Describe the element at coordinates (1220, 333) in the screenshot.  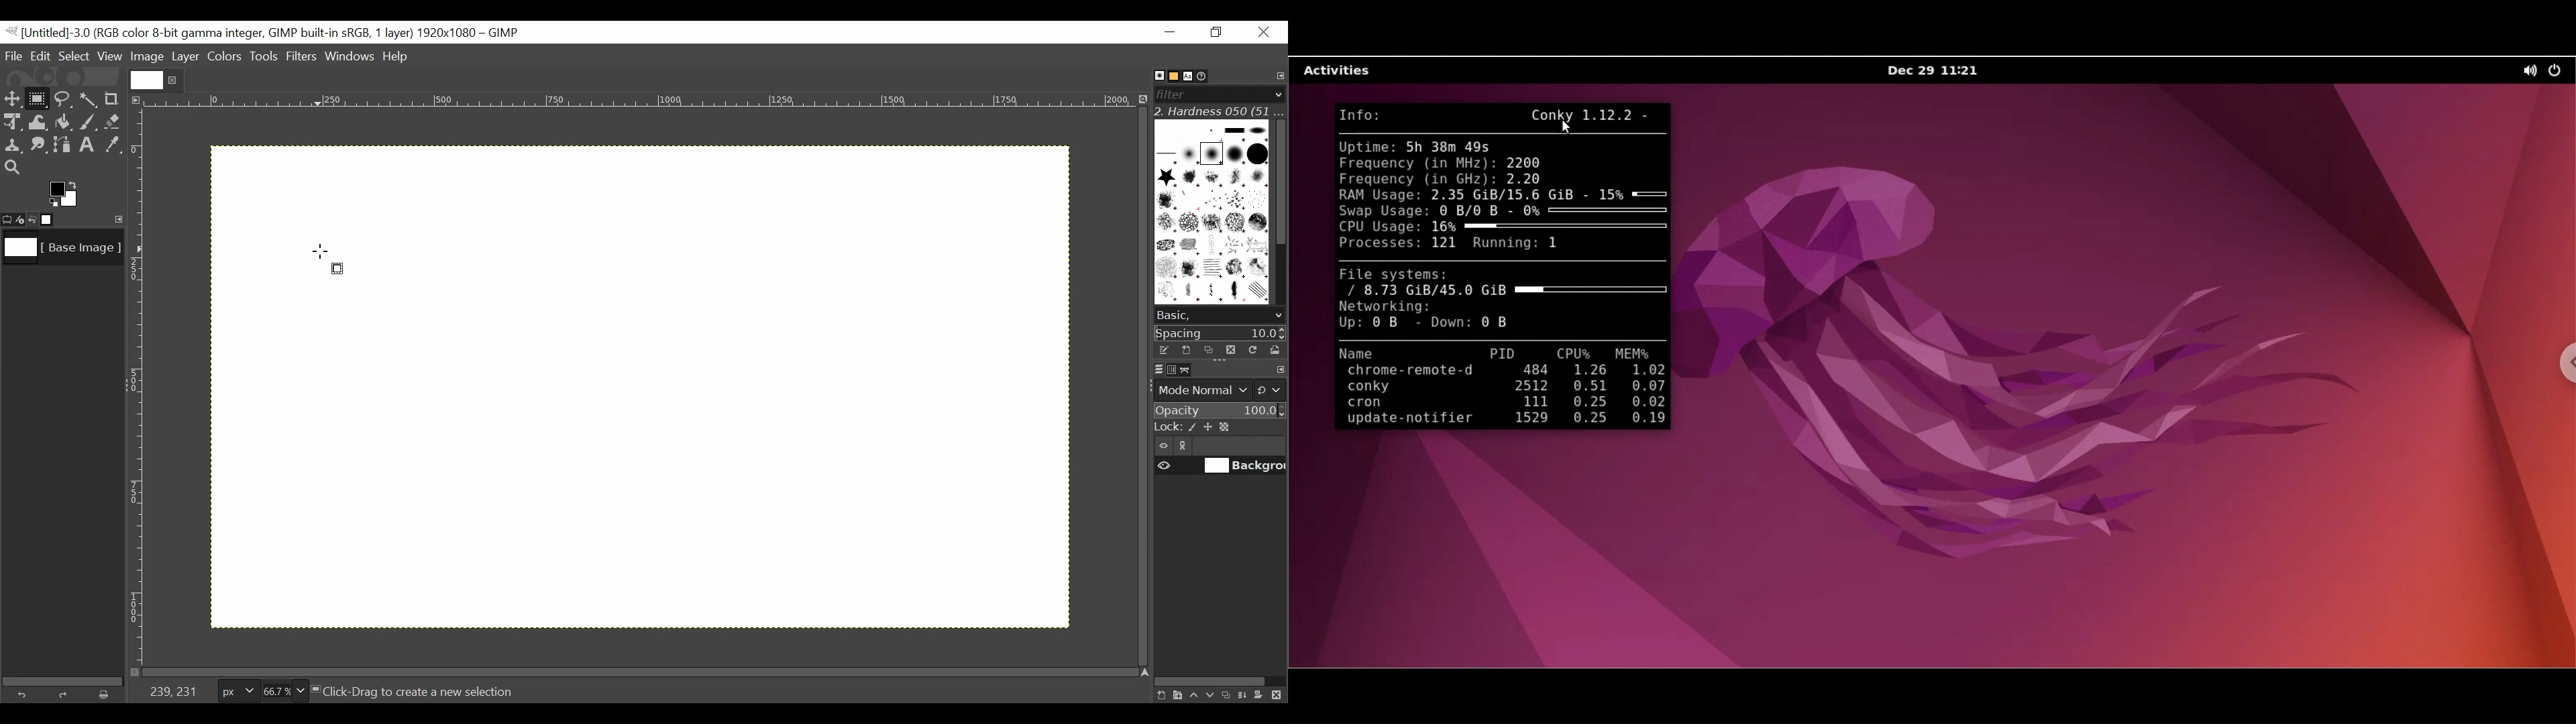
I see `Spacing` at that location.